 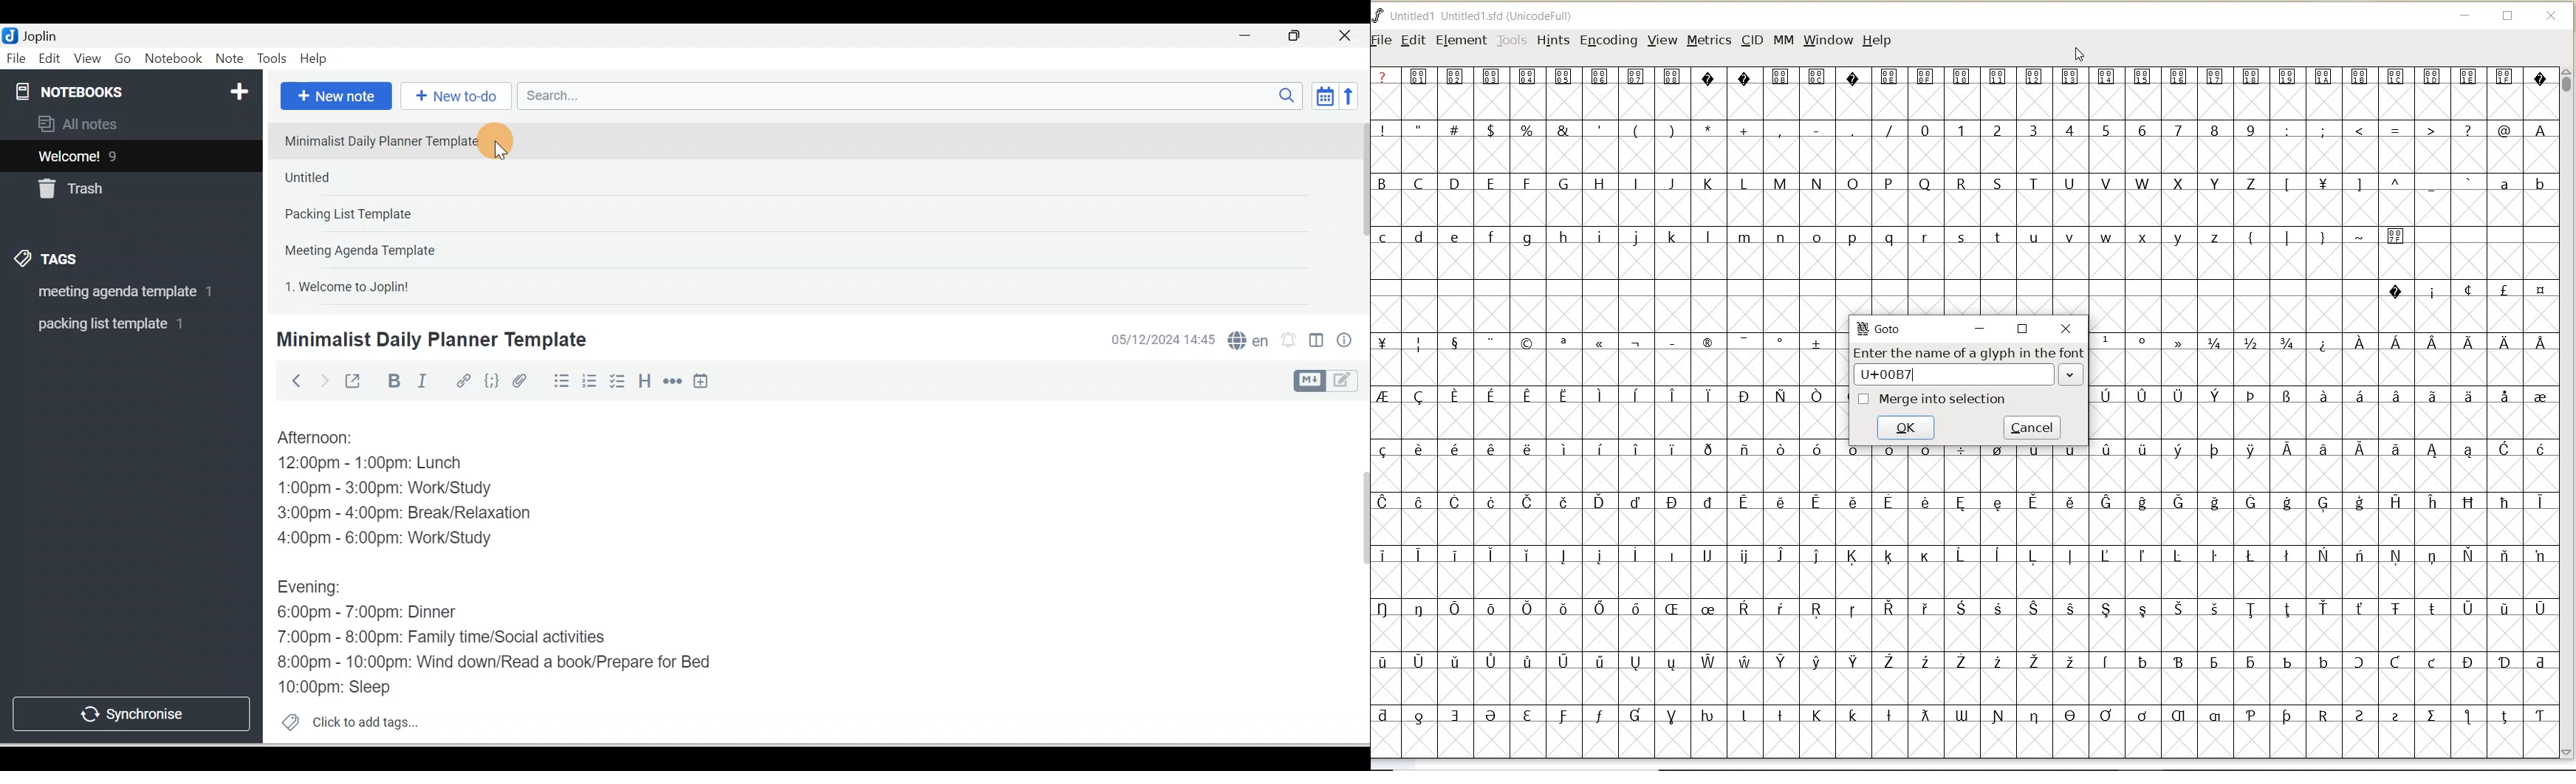 I want to click on special characters, so click(x=2344, y=242).